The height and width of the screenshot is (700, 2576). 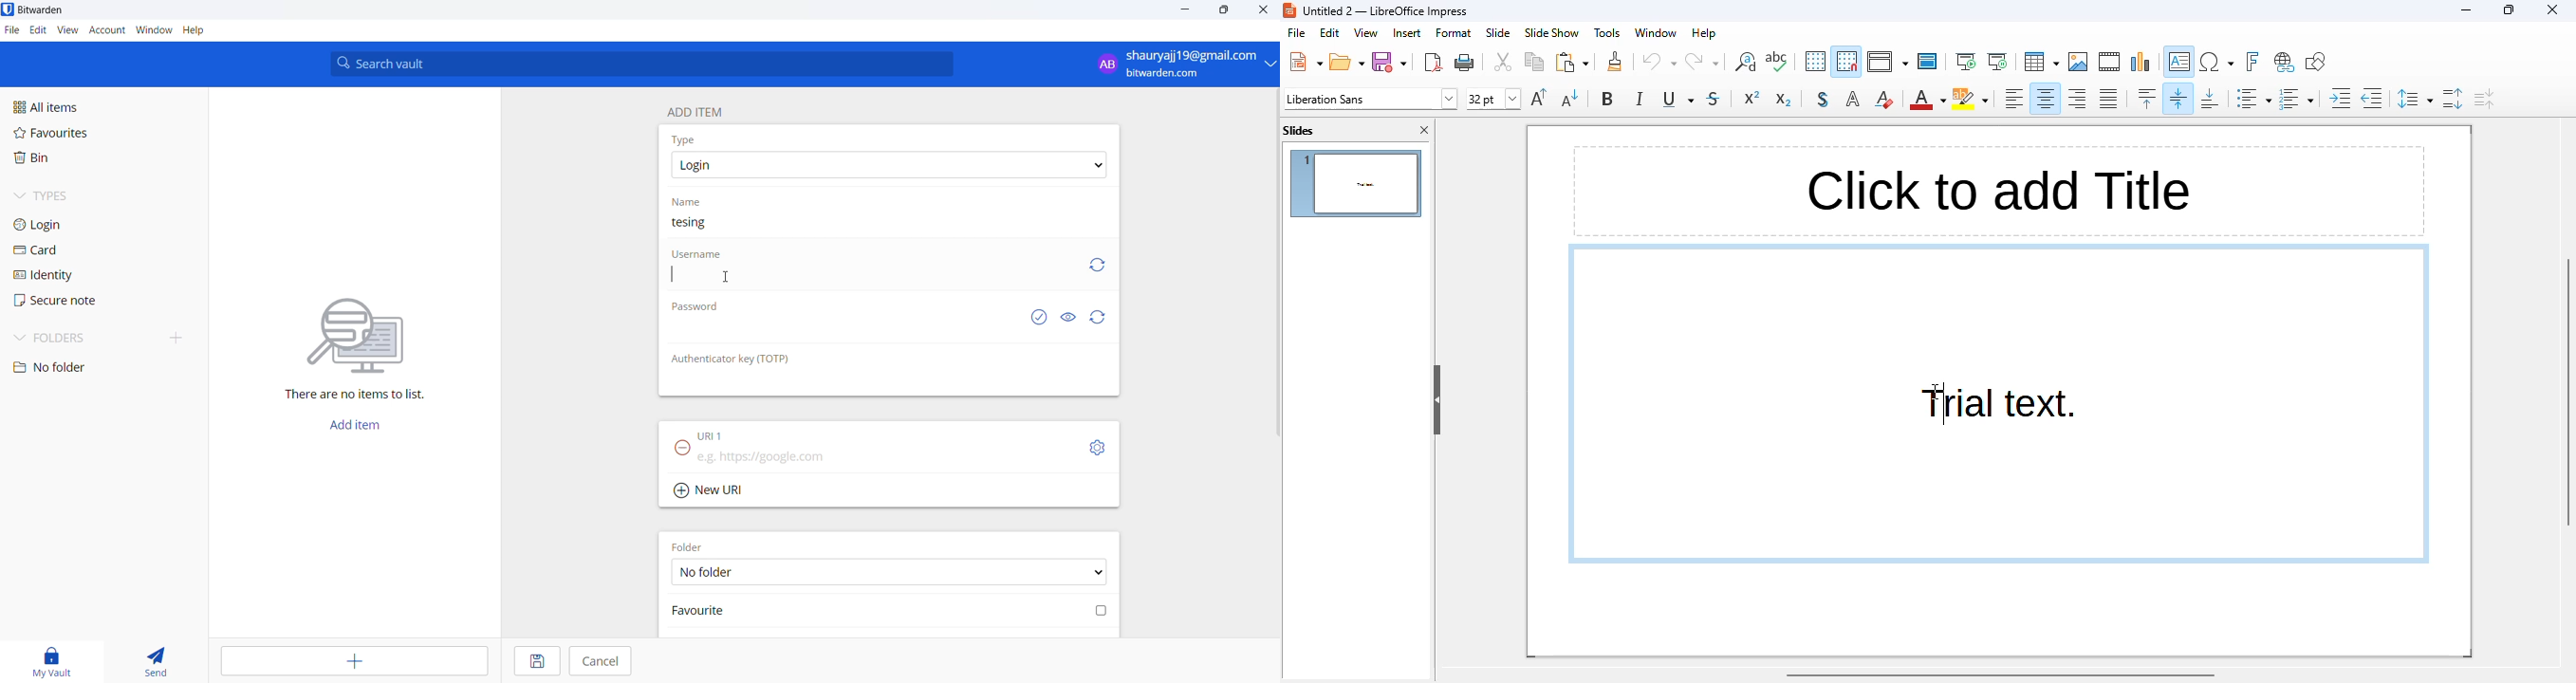 What do you see at coordinates (83, 200) in the screenshot?
I see `types` at bounding box center [83, 200].